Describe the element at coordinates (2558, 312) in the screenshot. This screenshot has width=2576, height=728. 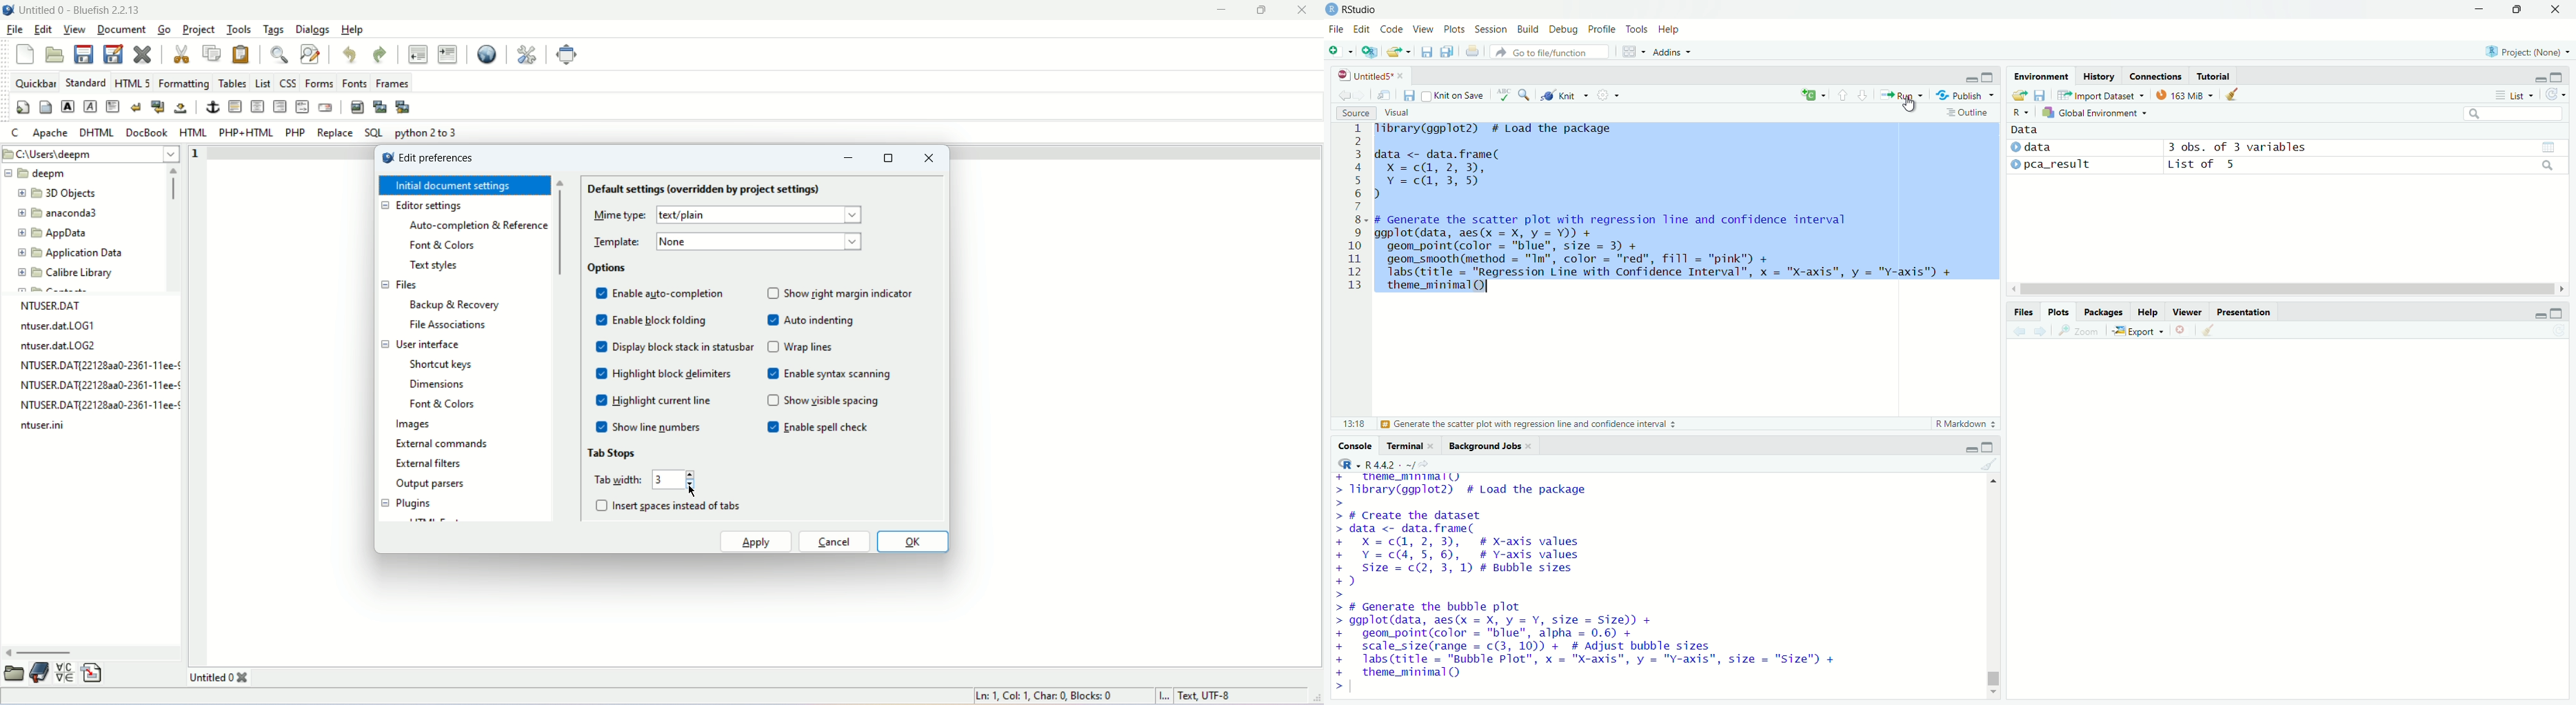
I see `expand` at that location.